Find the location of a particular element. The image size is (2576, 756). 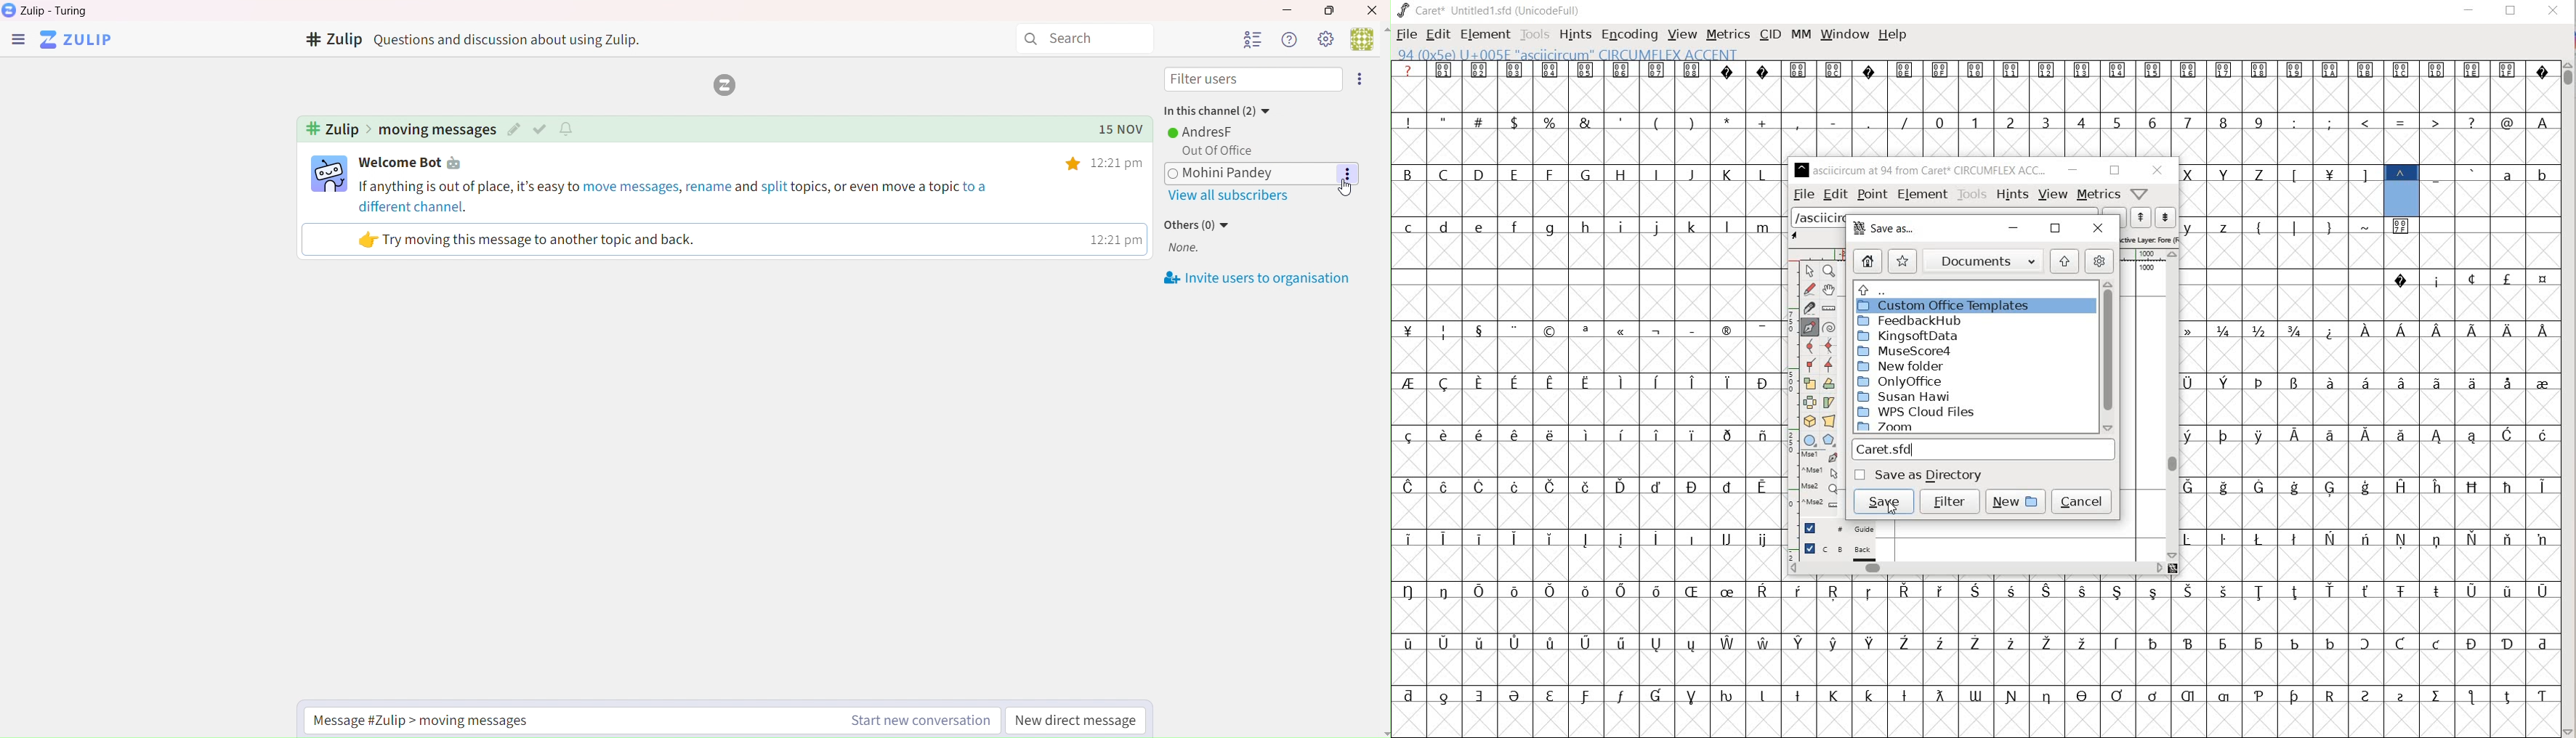

AndresF is located at coordinates (1203, 131).